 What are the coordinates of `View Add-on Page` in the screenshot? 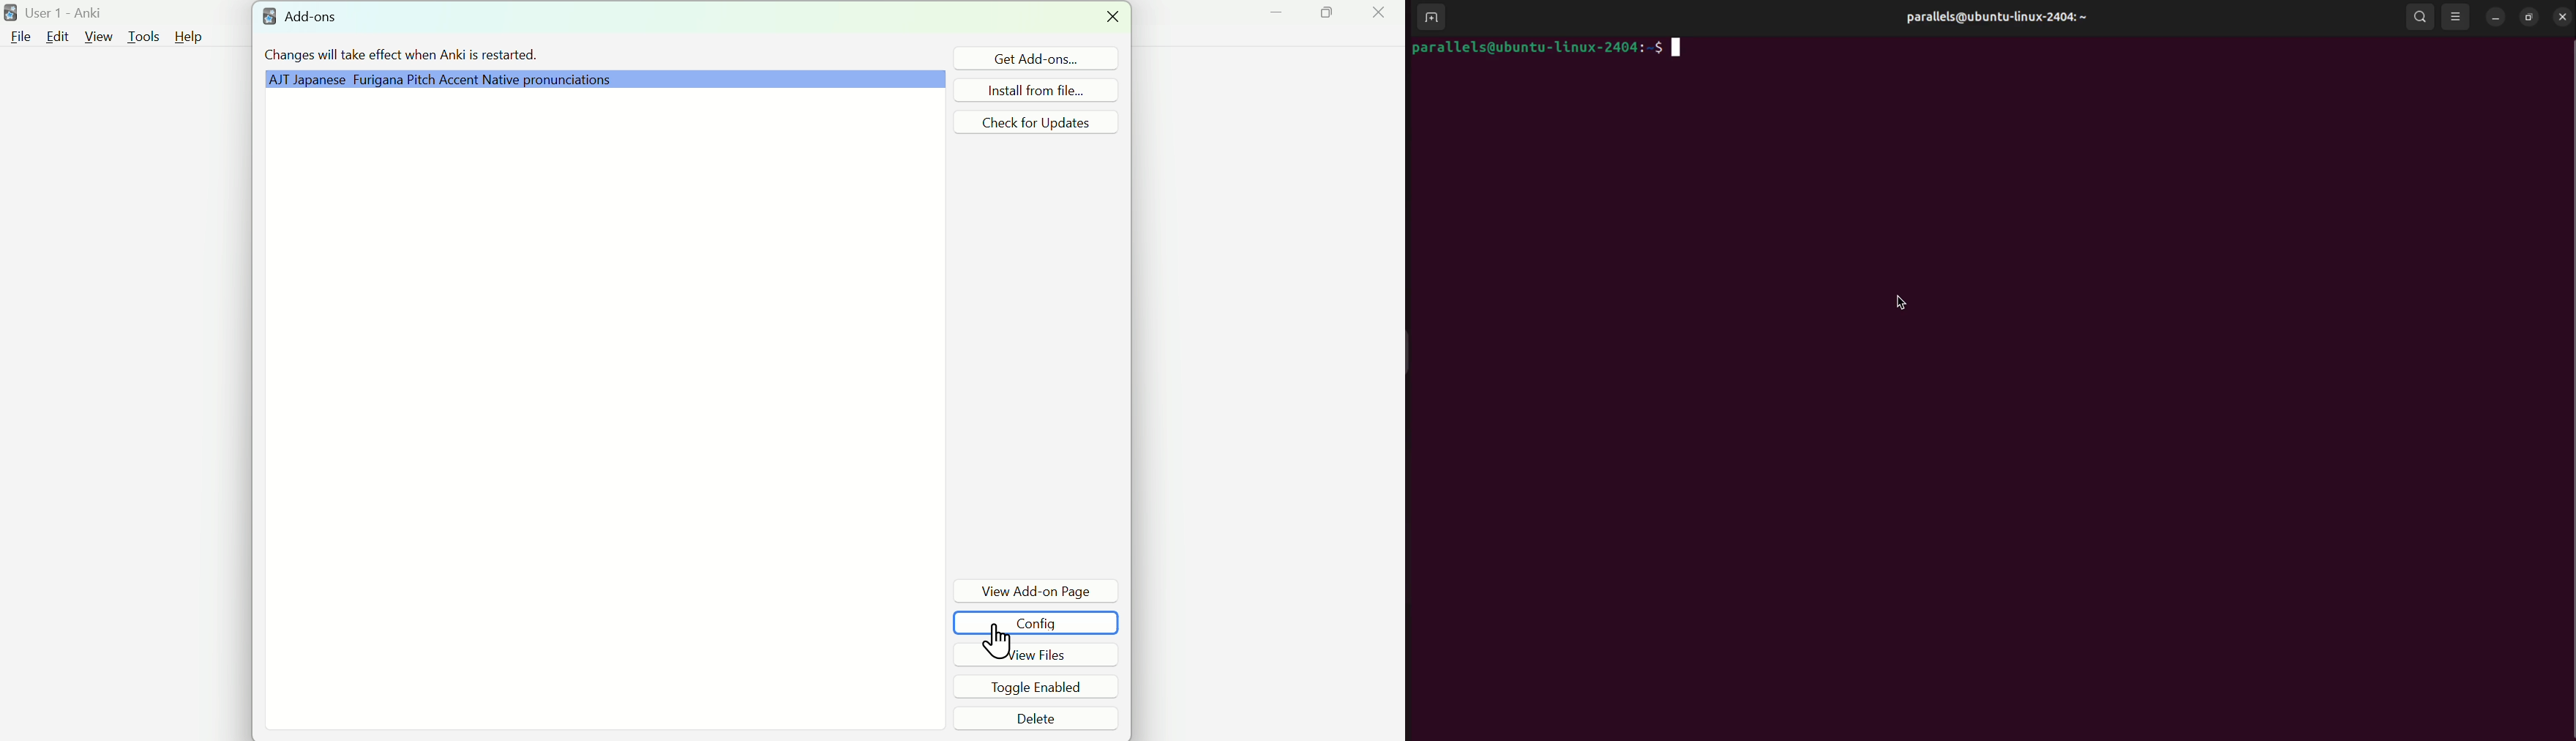 It's located at (1038, 593).